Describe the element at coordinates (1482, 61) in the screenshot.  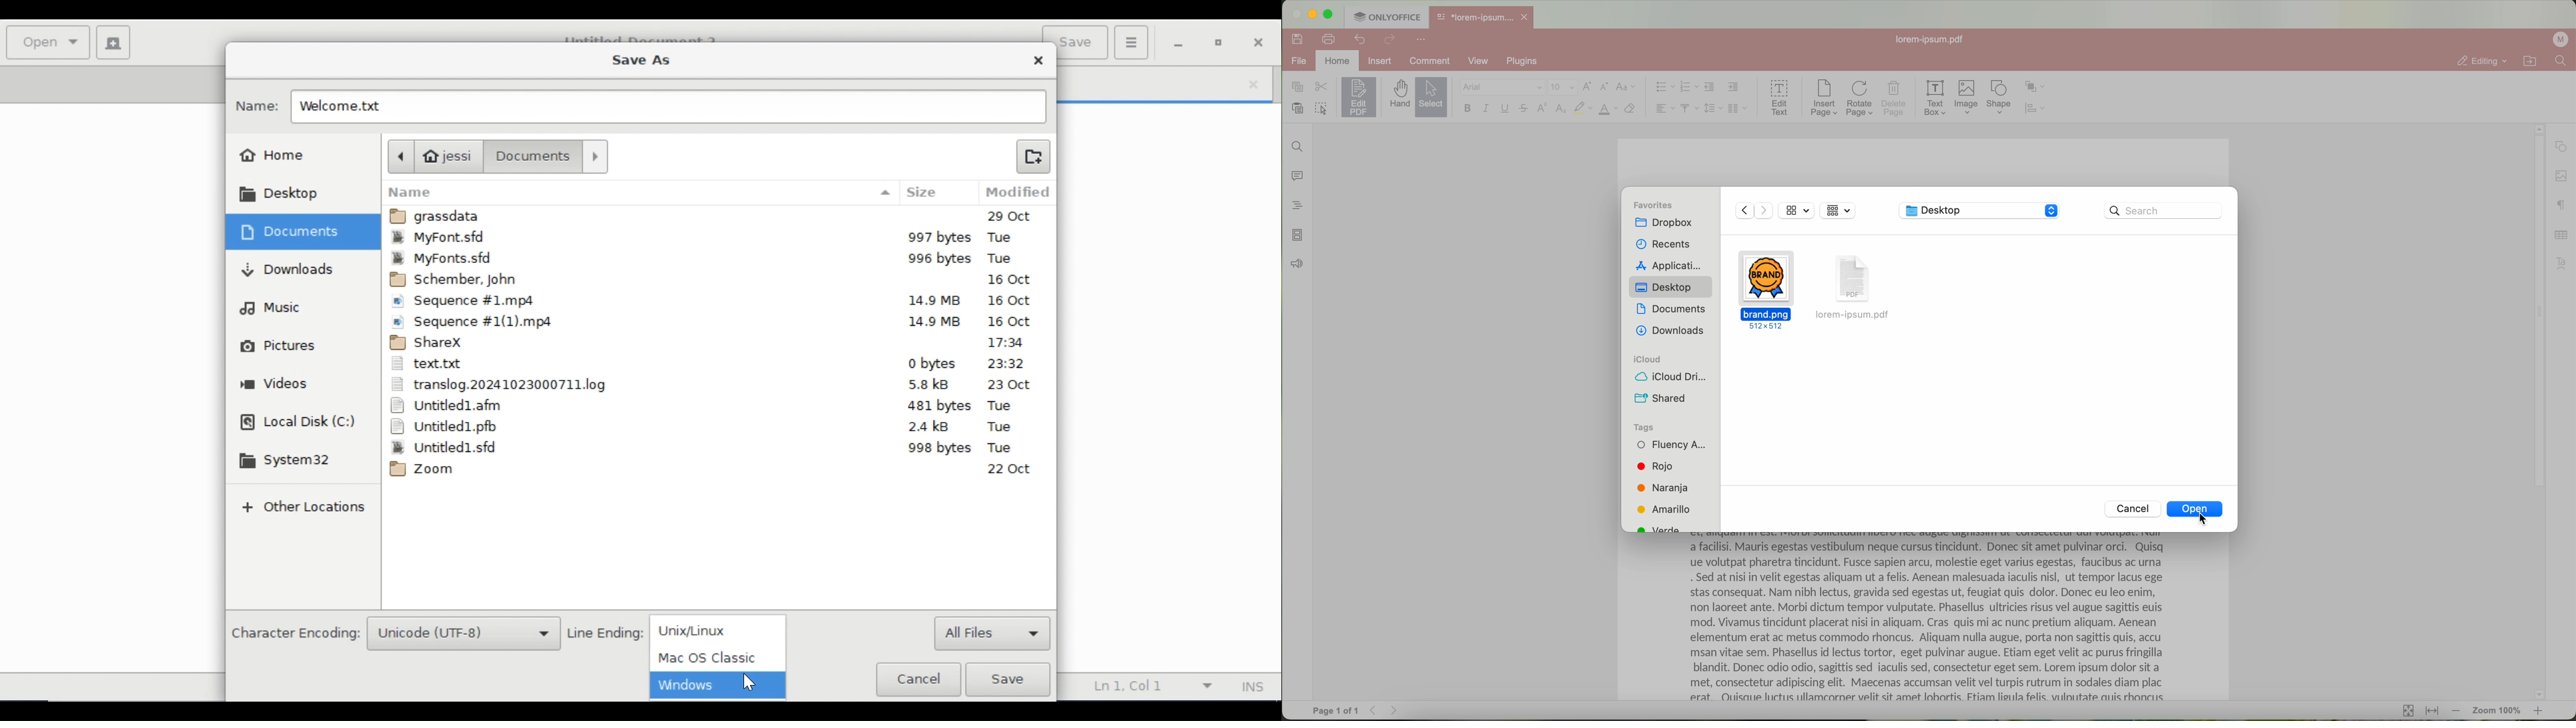
I see `view` at that location.